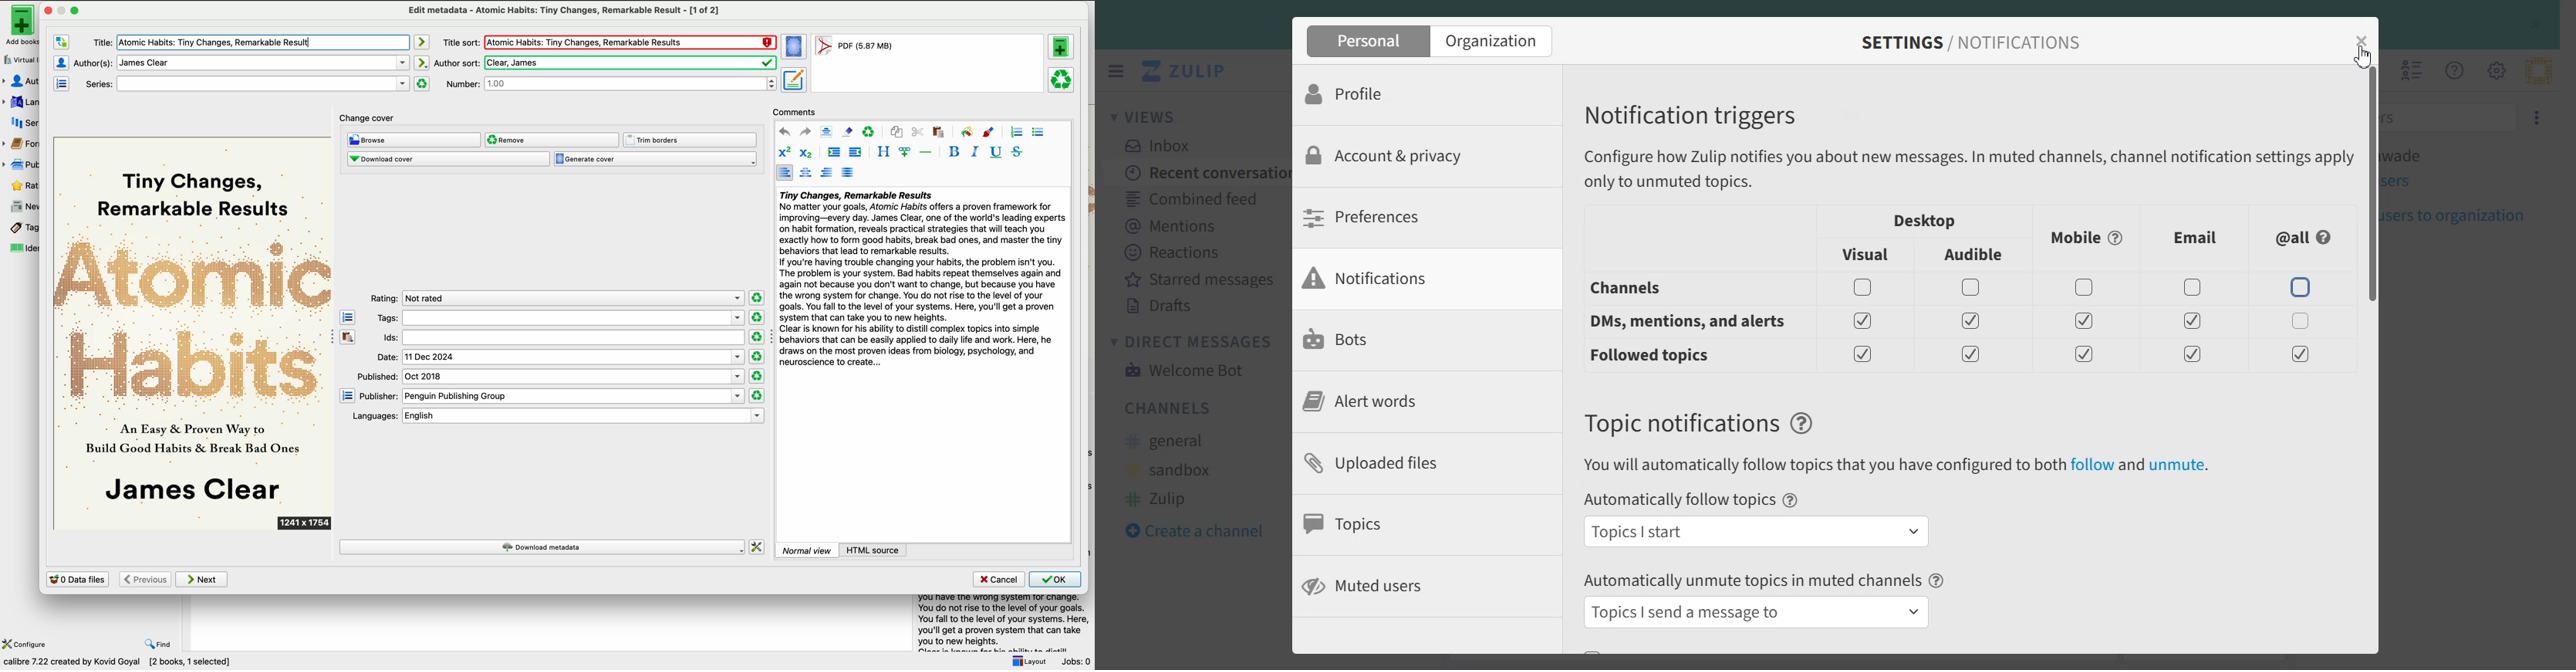 This screenshot has width=2576, height=672. I want to click on Welcome Bot, so click(1184, 368).